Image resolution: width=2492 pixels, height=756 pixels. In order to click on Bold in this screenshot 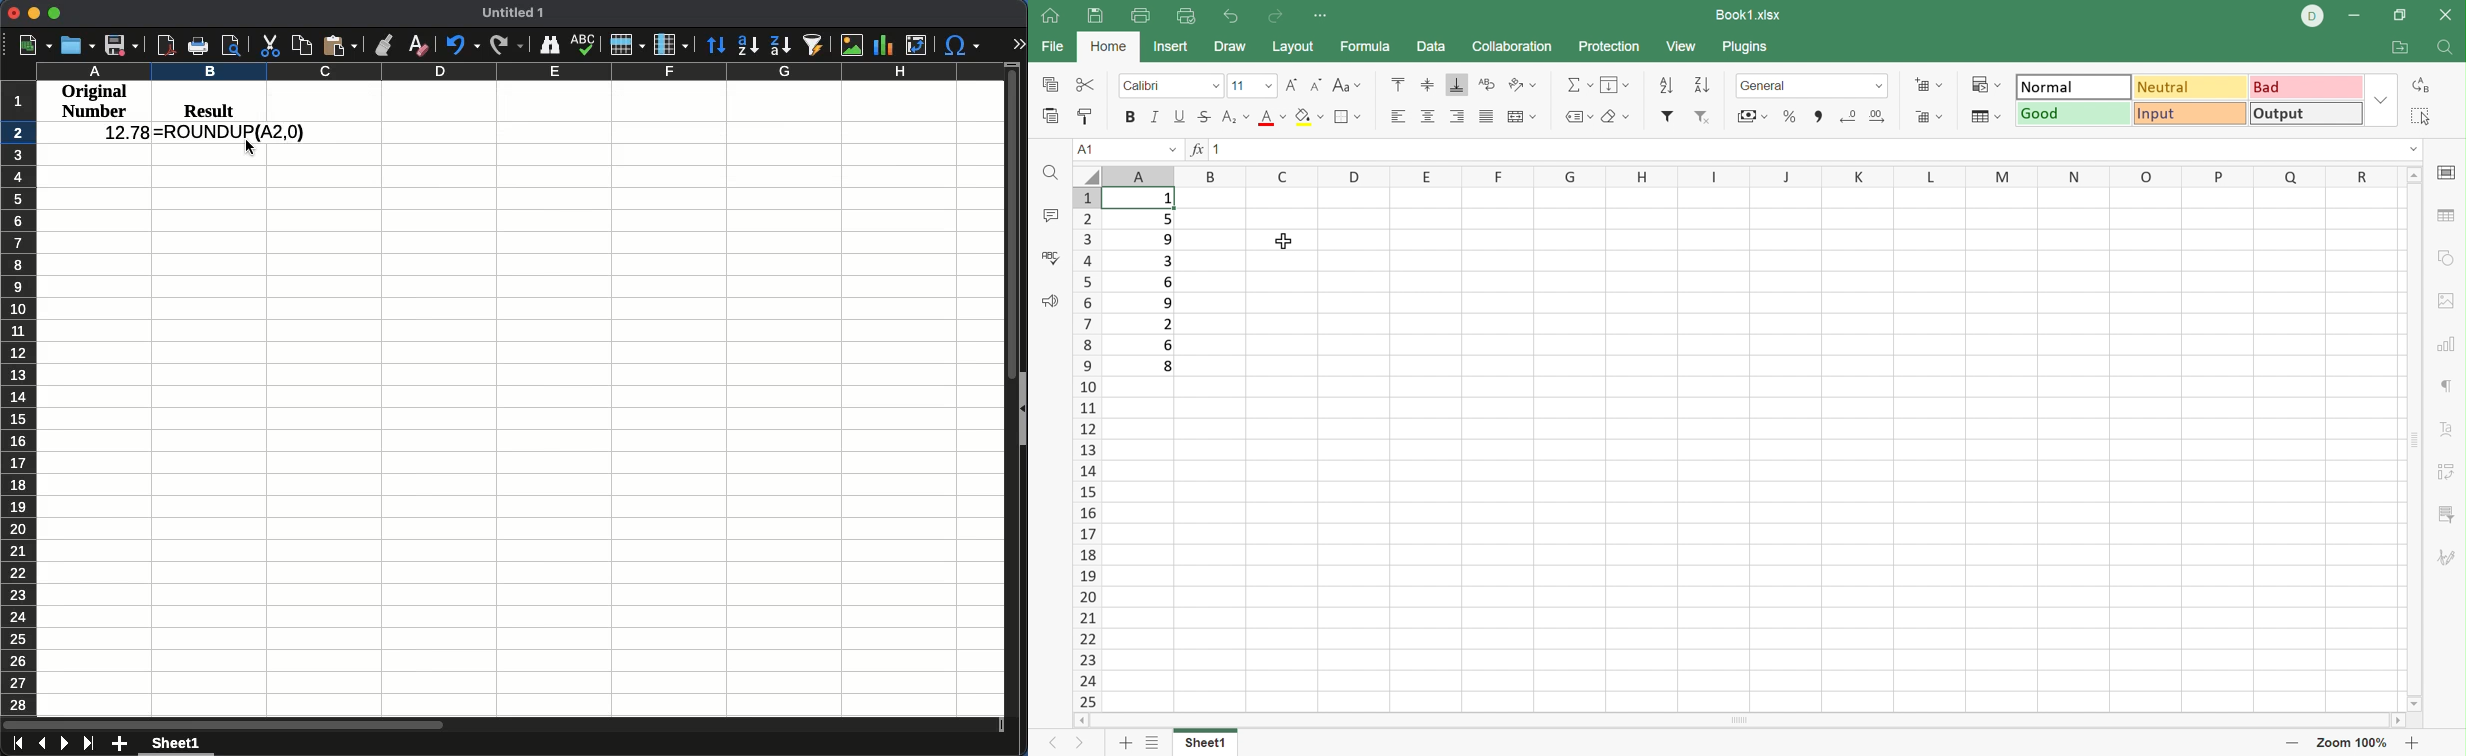, I will do `click(1128, 120)`.